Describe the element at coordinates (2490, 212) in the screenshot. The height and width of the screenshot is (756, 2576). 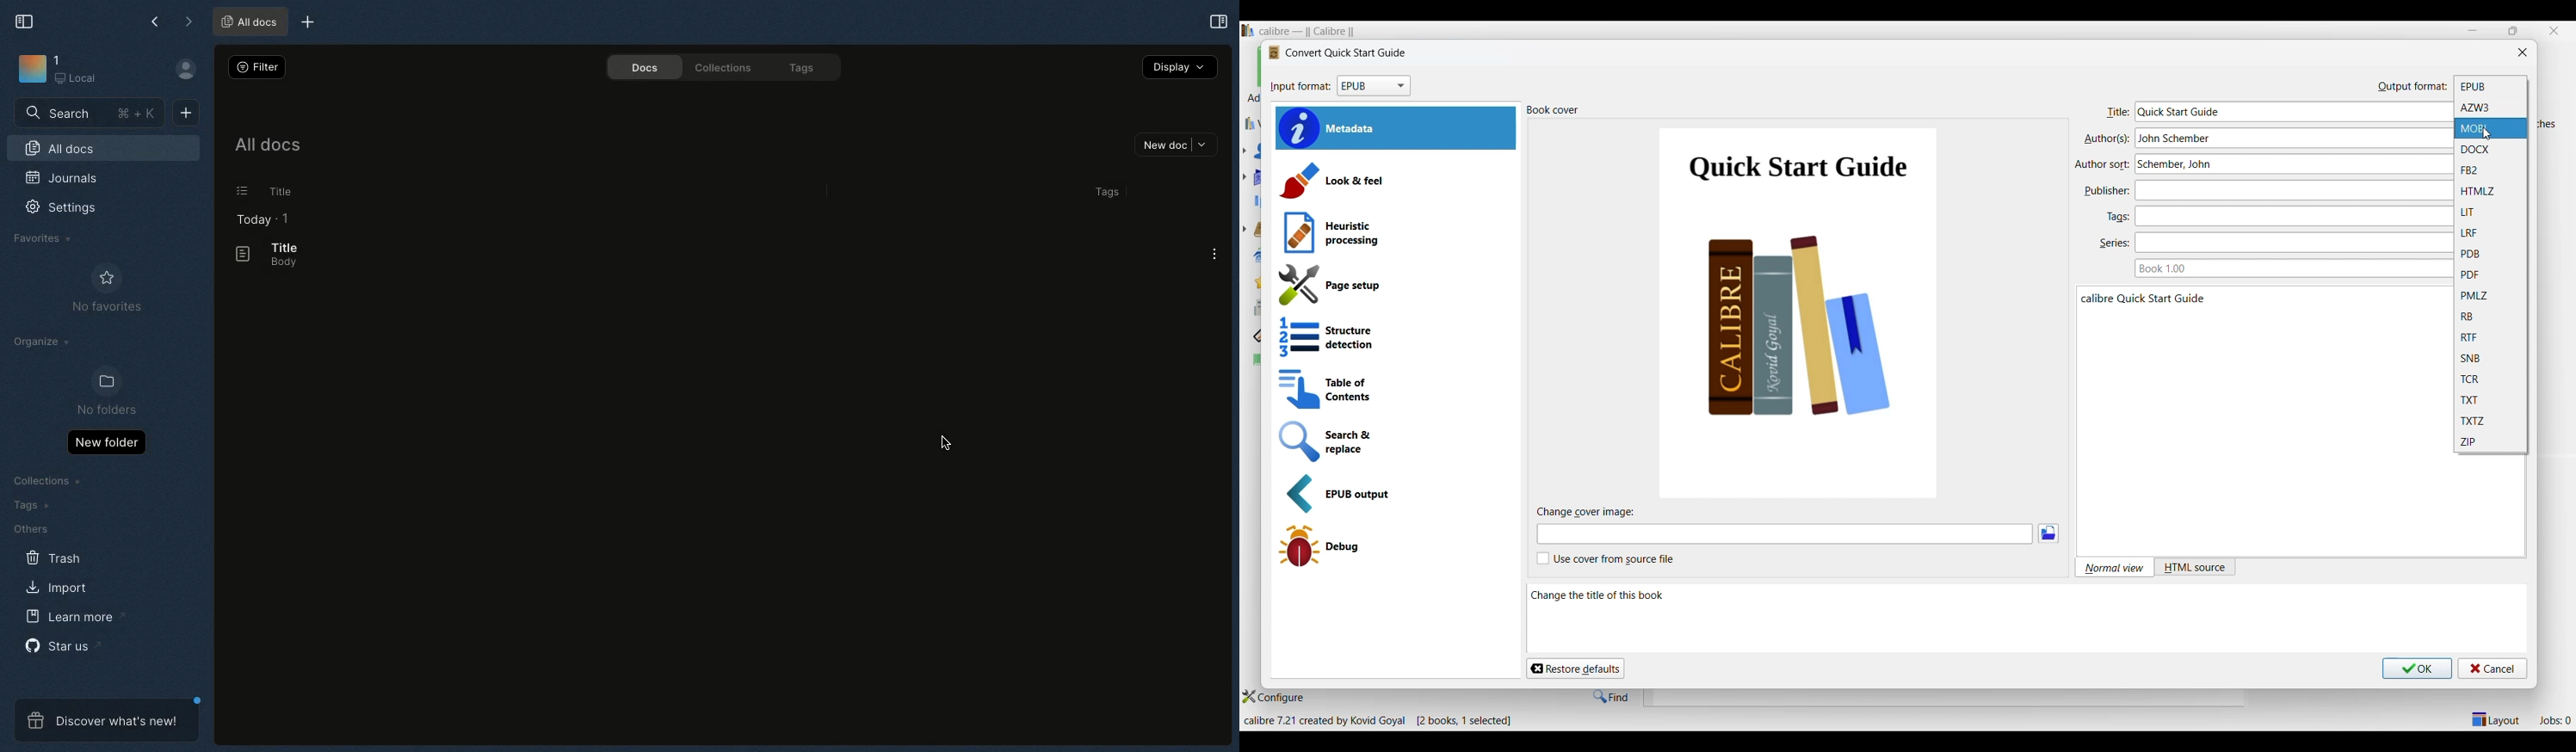
I see `LIT` at that location.